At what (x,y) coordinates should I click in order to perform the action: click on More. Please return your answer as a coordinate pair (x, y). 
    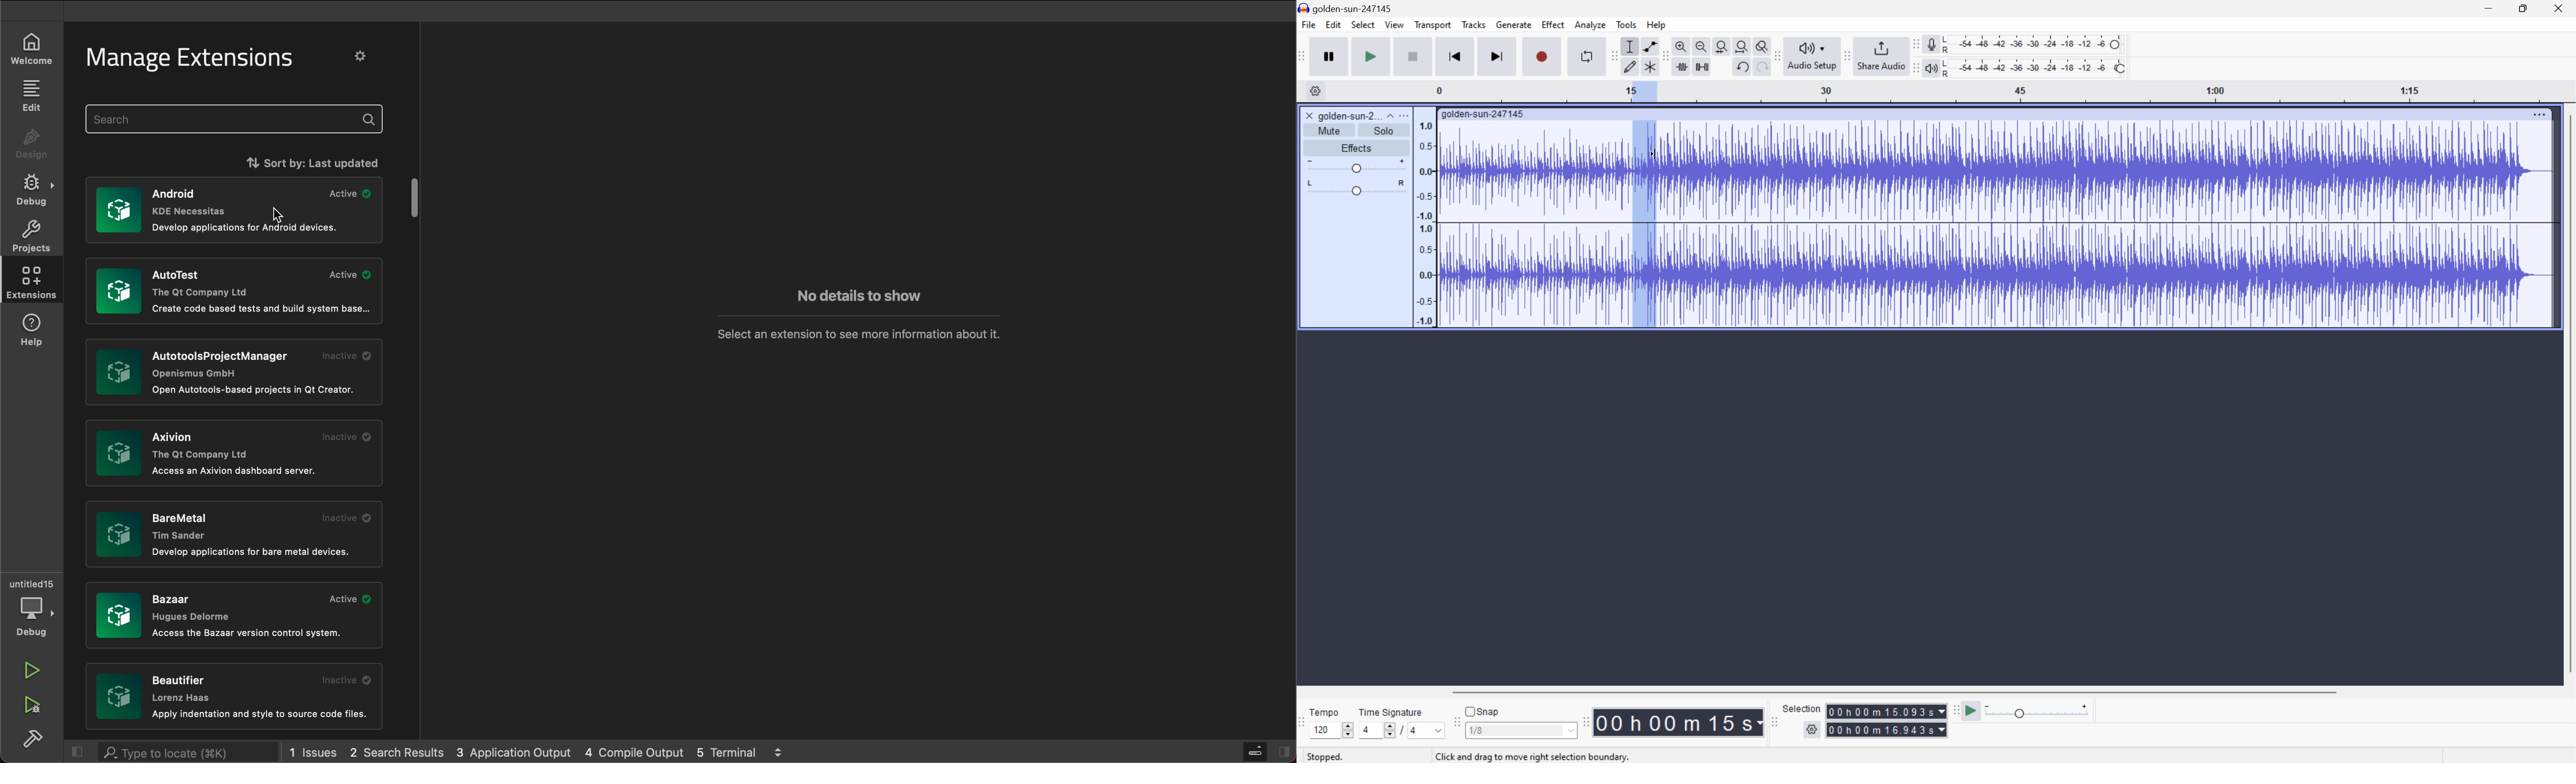
    Looking at the image, I should click on (1406, 114).